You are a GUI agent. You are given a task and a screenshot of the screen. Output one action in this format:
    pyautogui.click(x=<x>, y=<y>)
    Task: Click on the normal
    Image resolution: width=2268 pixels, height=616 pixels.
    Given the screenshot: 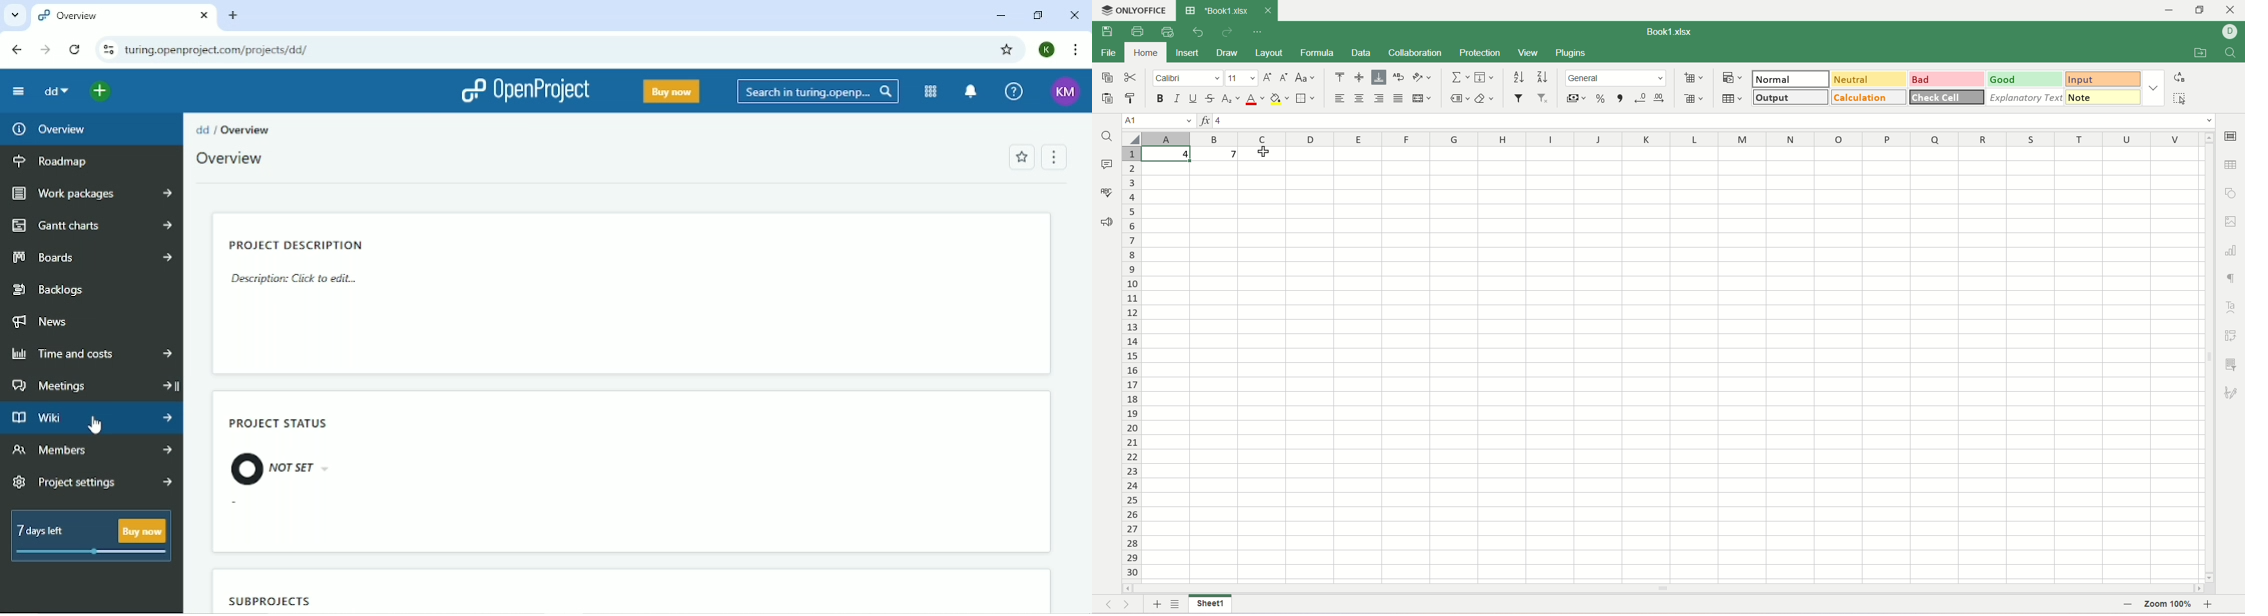 What is the action you would take?
    pyautogui.click(x=1791, y=79)
    